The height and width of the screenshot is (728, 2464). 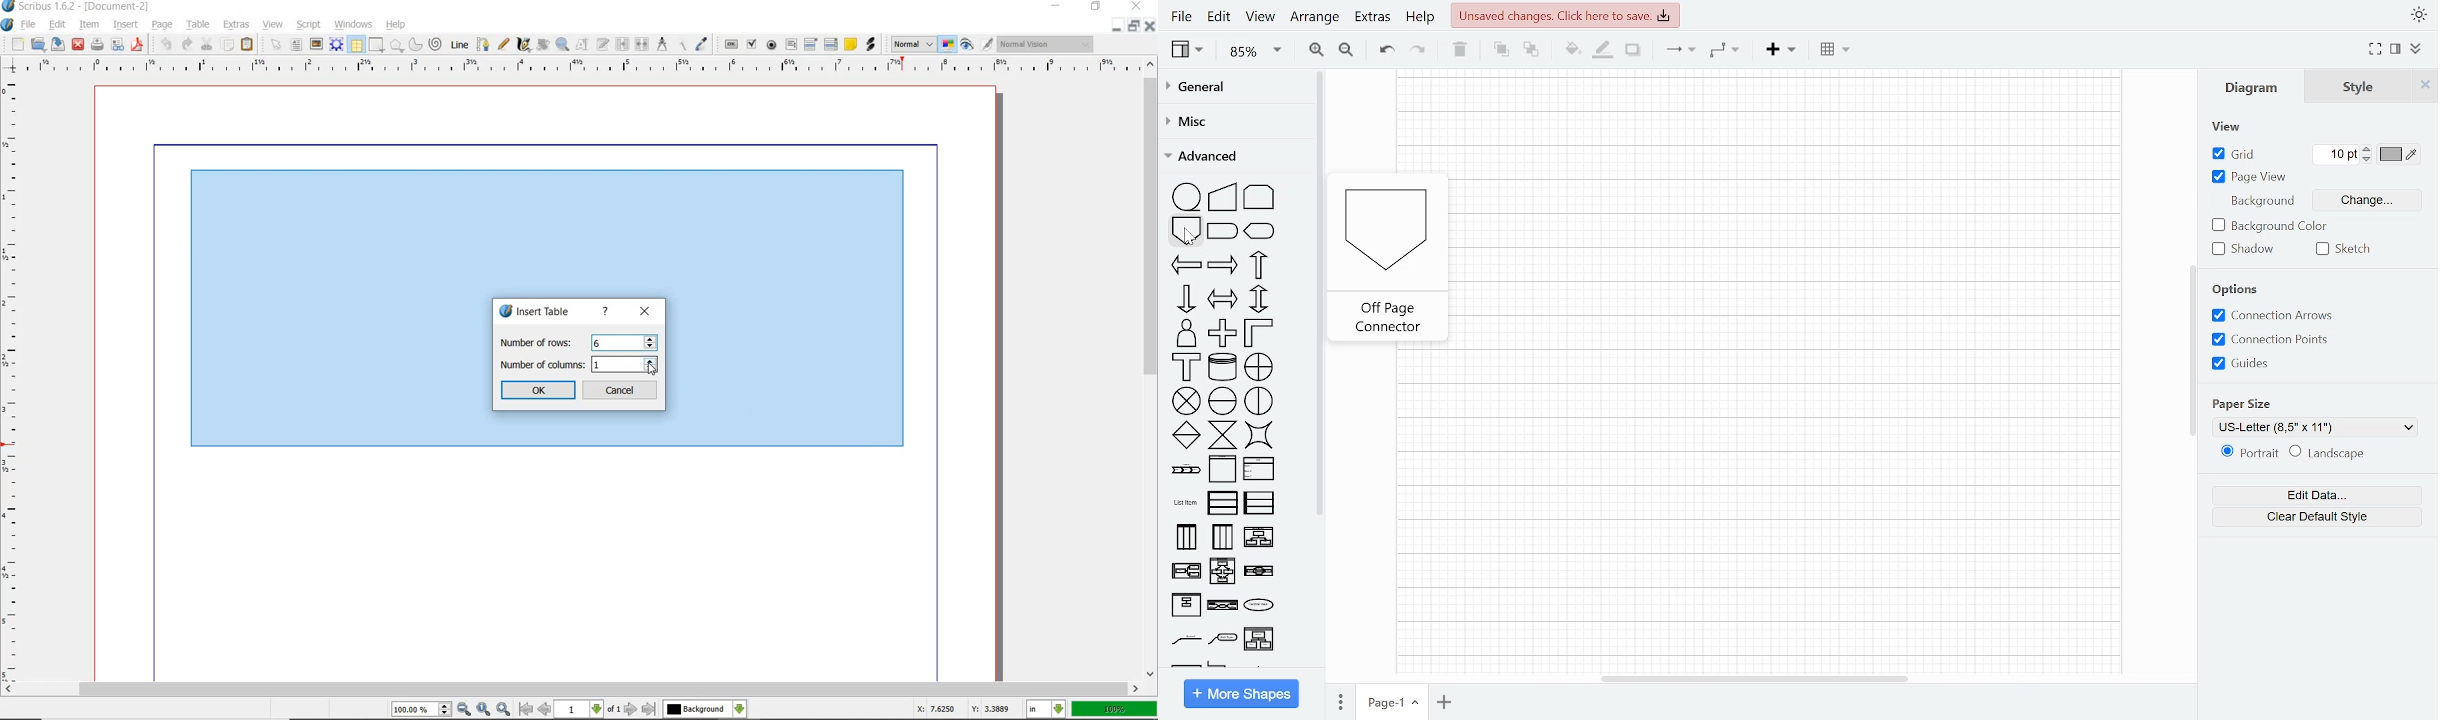 I want to click on restore, so click(x=1134, y=26).